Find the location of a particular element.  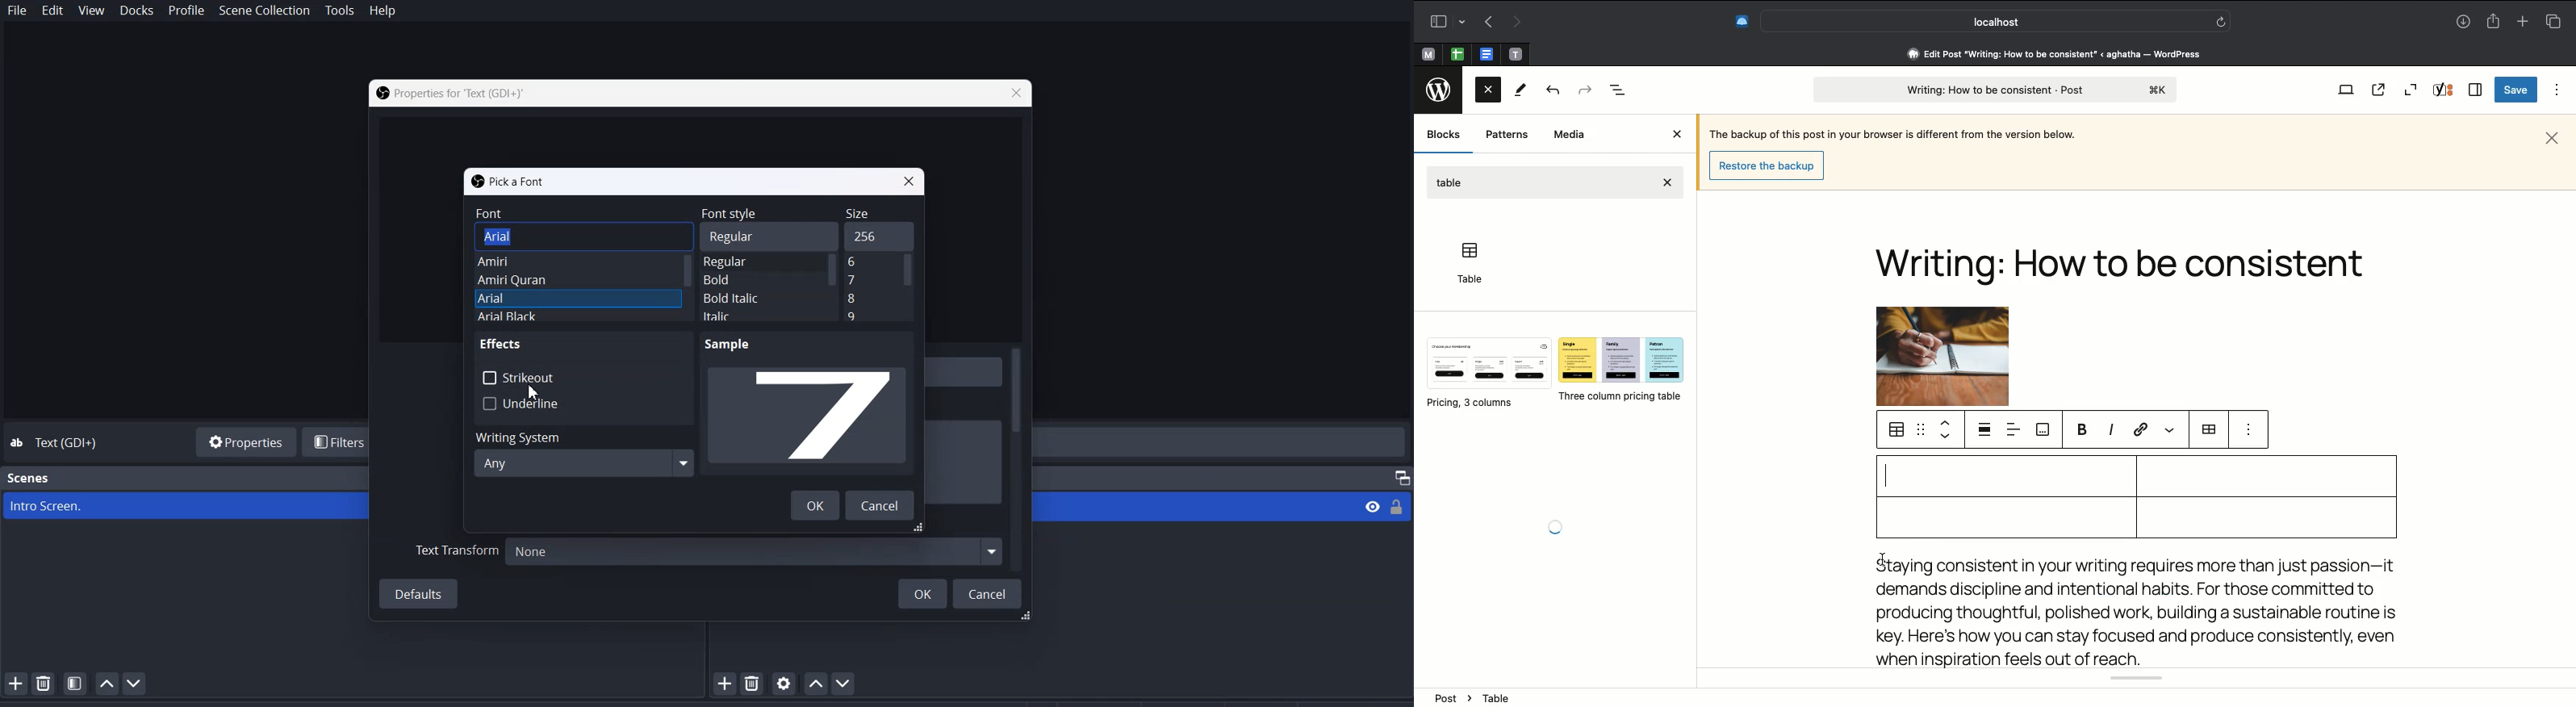

Text (GDI+) is located at coordinates (71, 443).